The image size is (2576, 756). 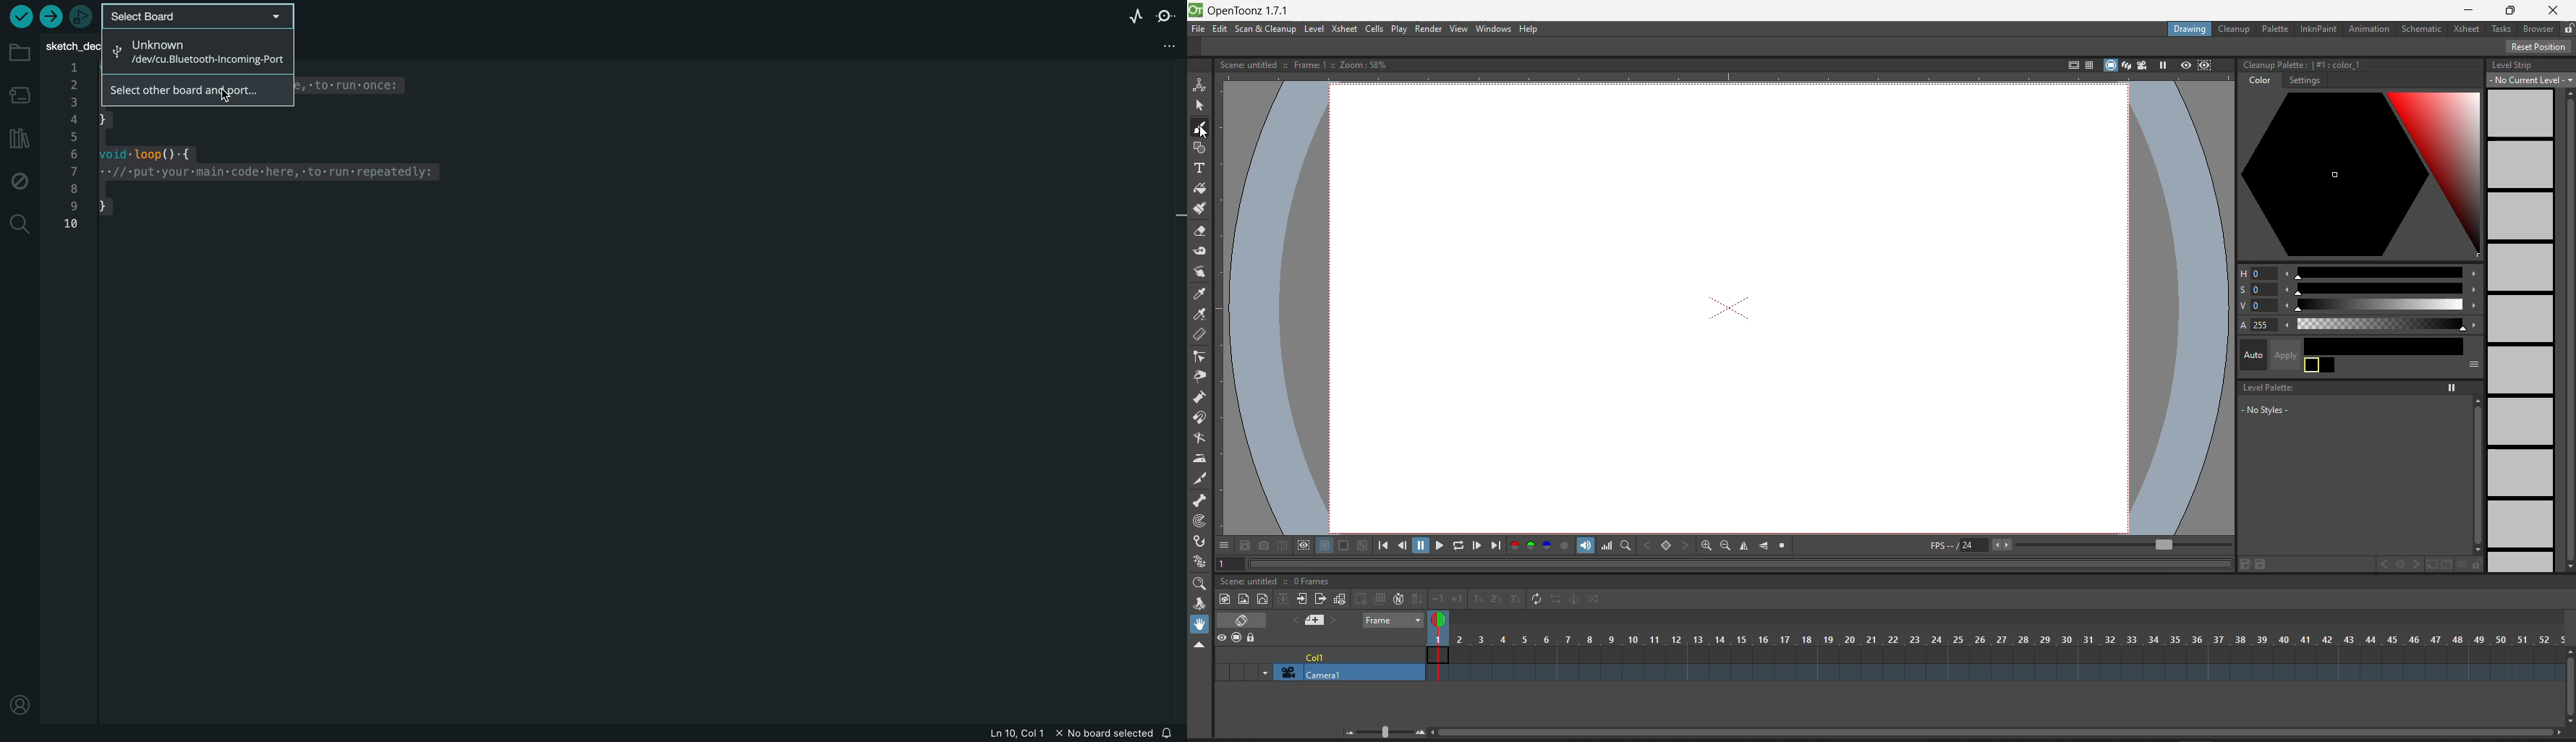 I want to click on schematic, so click(x=2421, y=29).